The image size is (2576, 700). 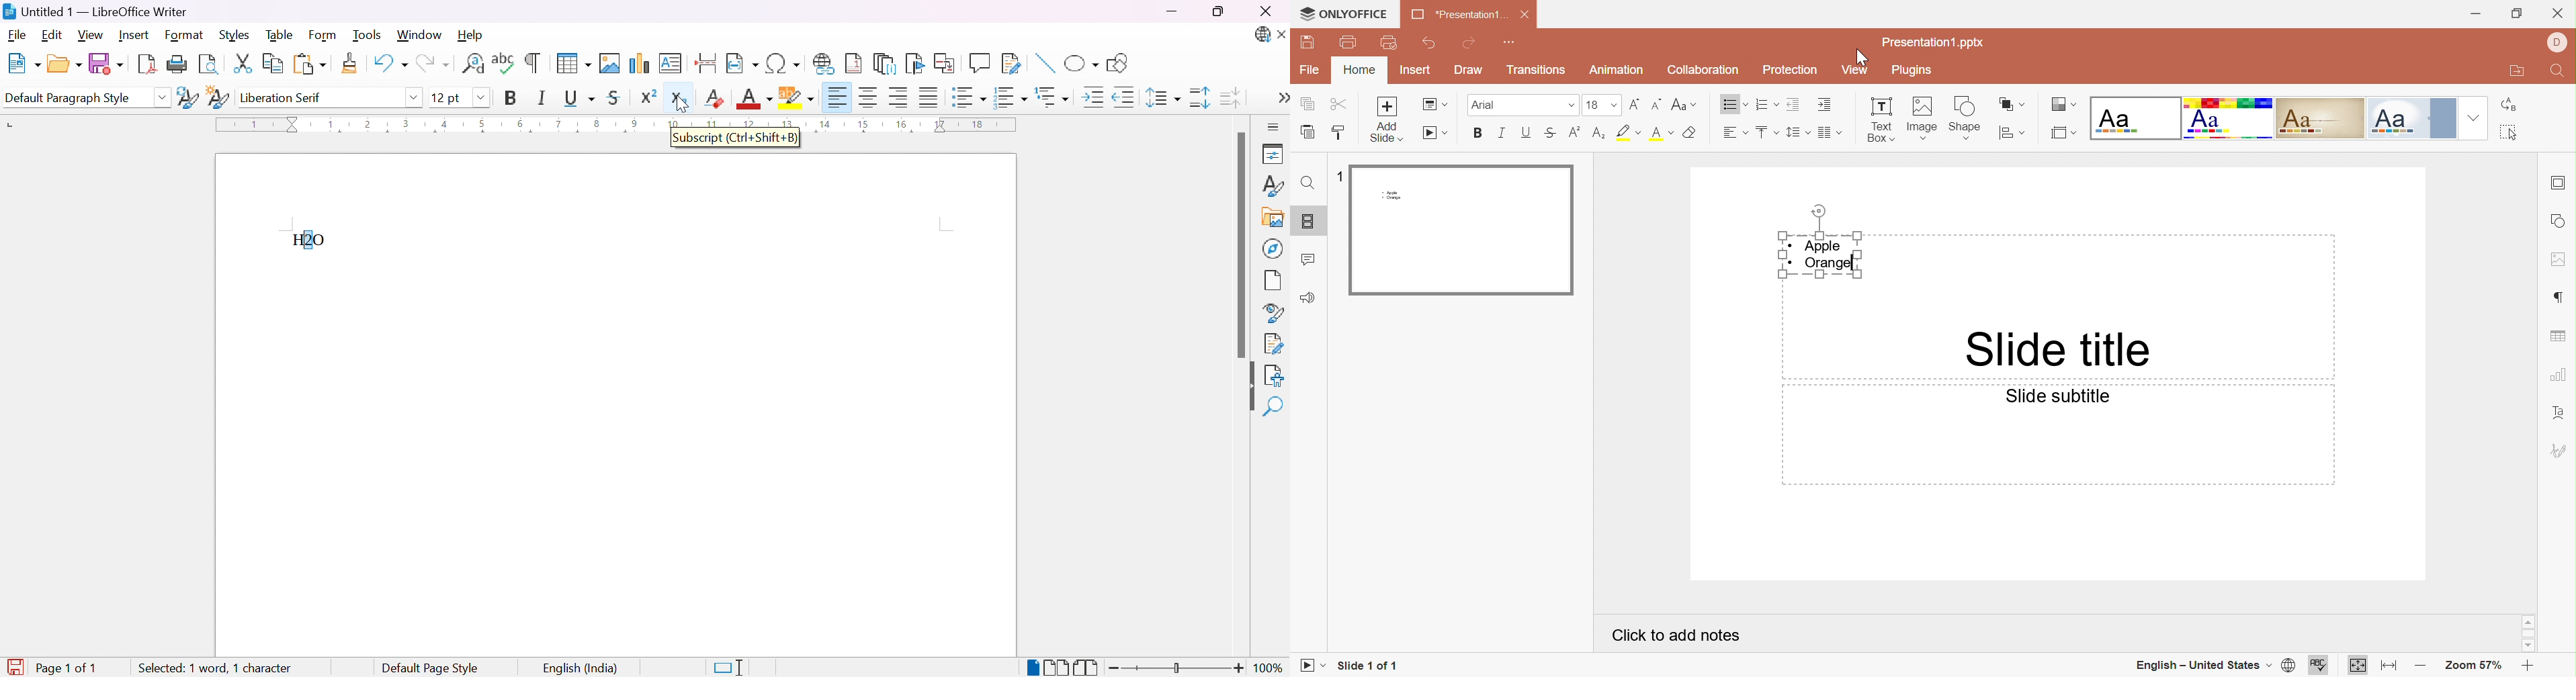 What do you see at coordinates (2473, 118) in the screenshot?
I see `Drop Down` at bounding box center [2473, 118].